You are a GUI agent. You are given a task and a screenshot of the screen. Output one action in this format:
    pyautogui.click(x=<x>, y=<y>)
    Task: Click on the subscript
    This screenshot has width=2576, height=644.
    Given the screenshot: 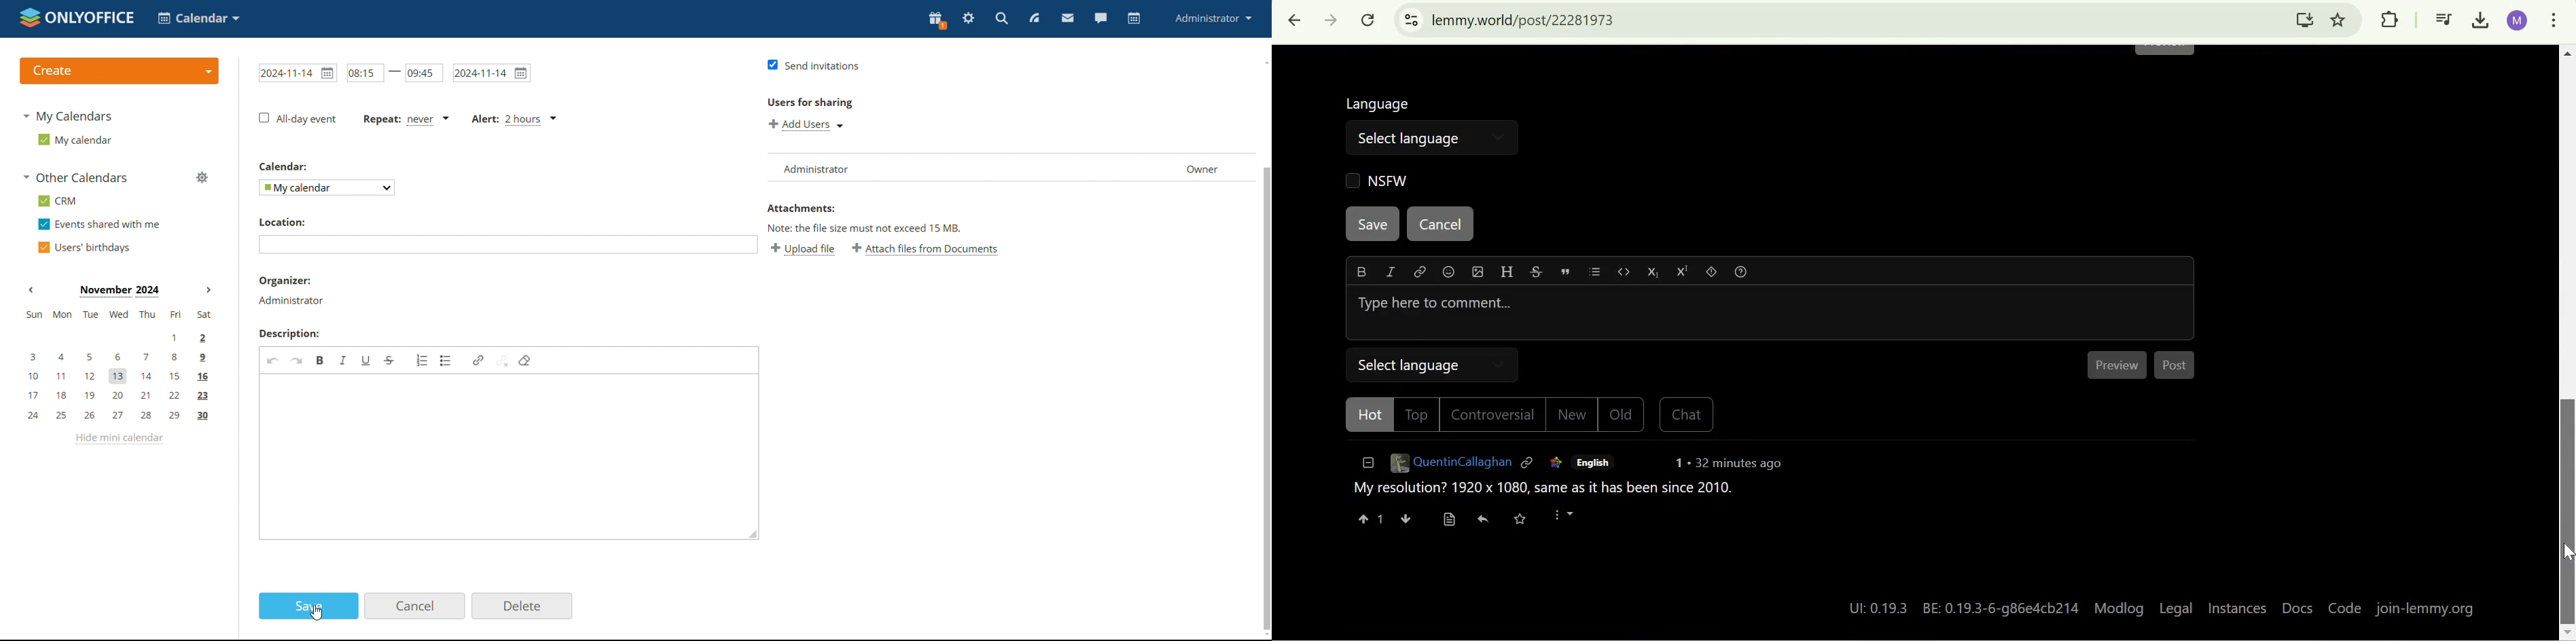 What is the action you would take?
    pyautogui.click(x=1656, y=273)
    